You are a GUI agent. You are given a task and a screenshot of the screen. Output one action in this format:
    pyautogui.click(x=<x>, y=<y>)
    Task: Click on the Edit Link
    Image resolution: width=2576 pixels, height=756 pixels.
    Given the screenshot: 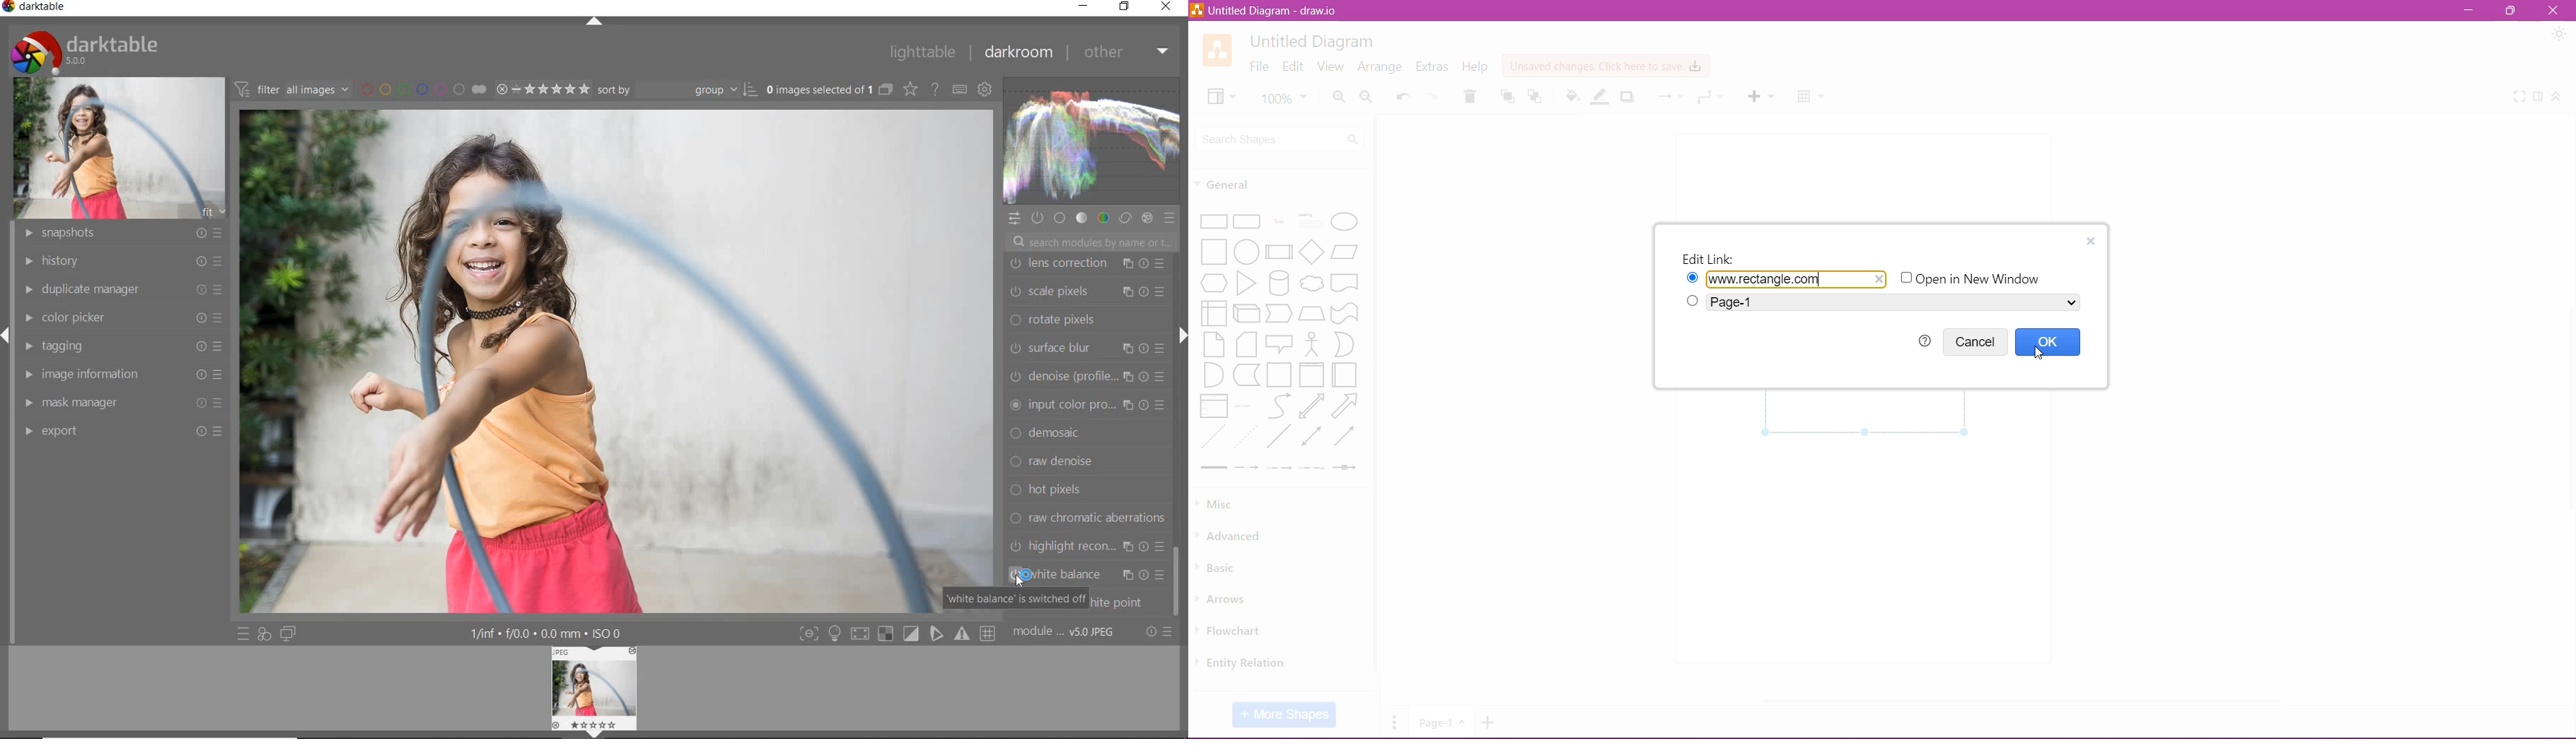 What is the action you would take?
    pyautogui.click(x=2091, y=242)
    